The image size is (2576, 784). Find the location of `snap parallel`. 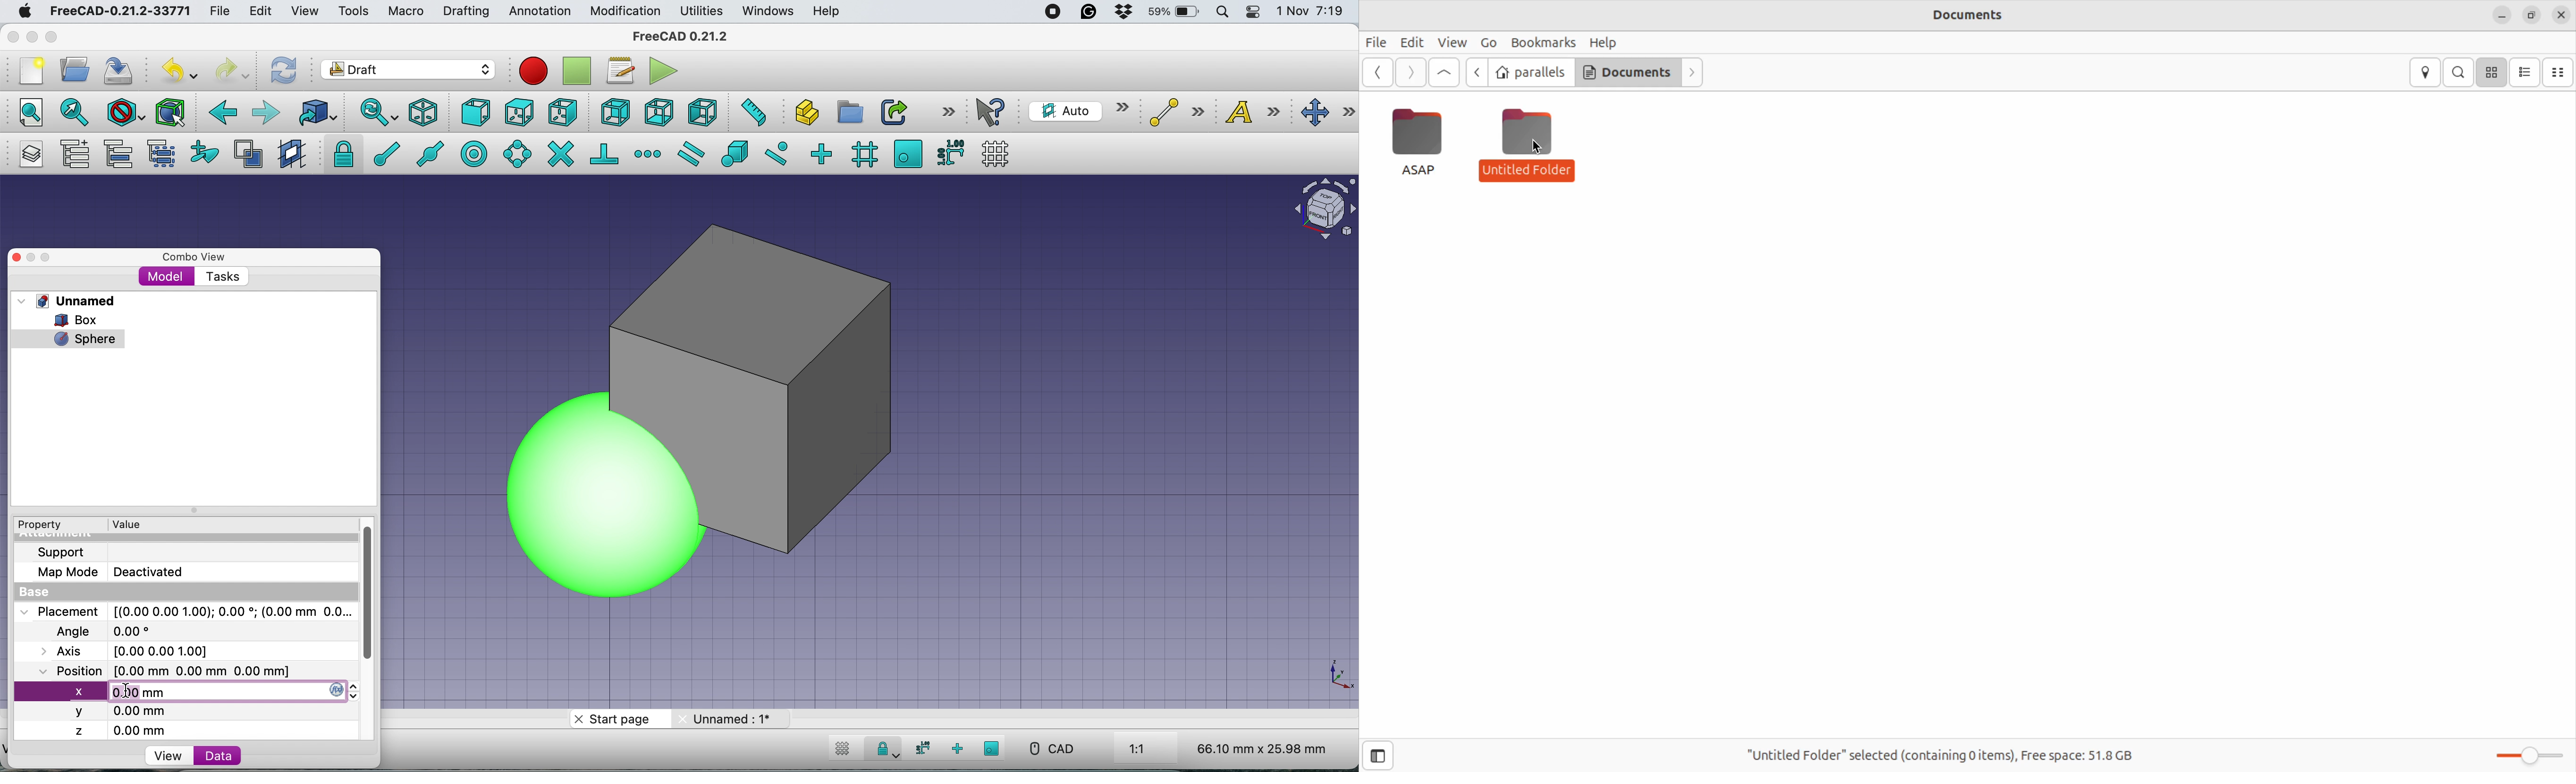

snap parallel is located at coordinates (689, 154).